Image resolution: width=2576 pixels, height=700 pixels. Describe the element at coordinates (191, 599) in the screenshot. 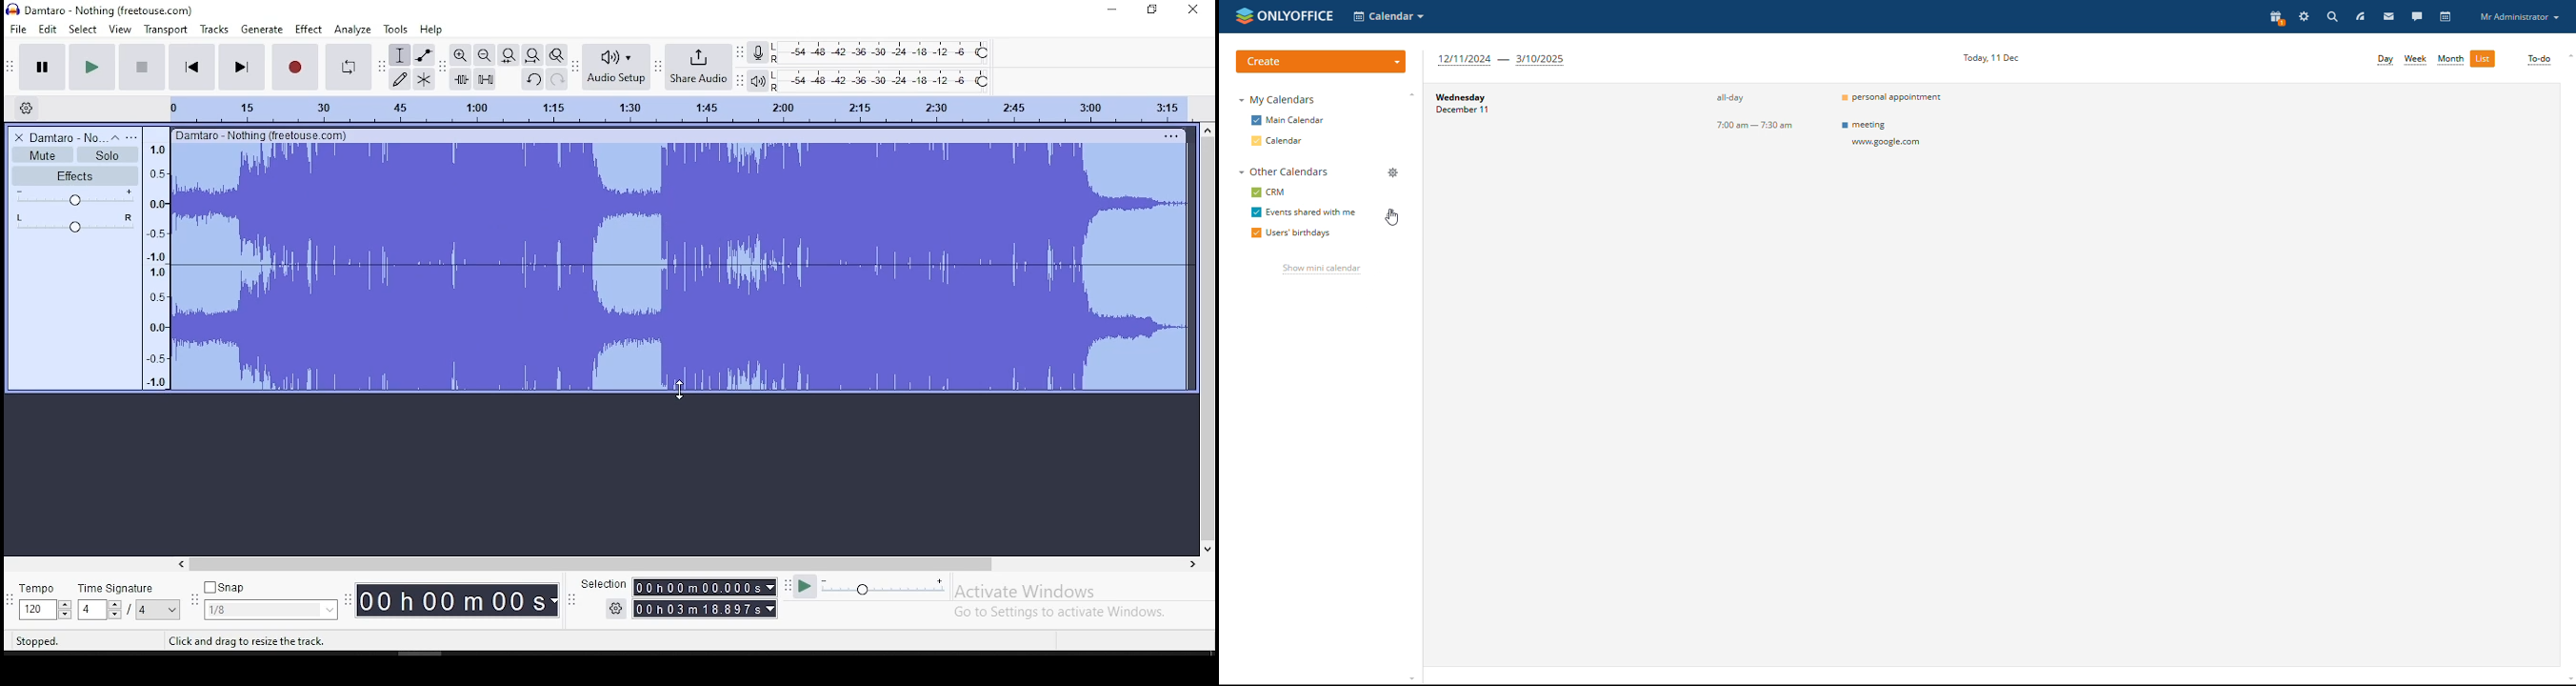

I see `` at that location.